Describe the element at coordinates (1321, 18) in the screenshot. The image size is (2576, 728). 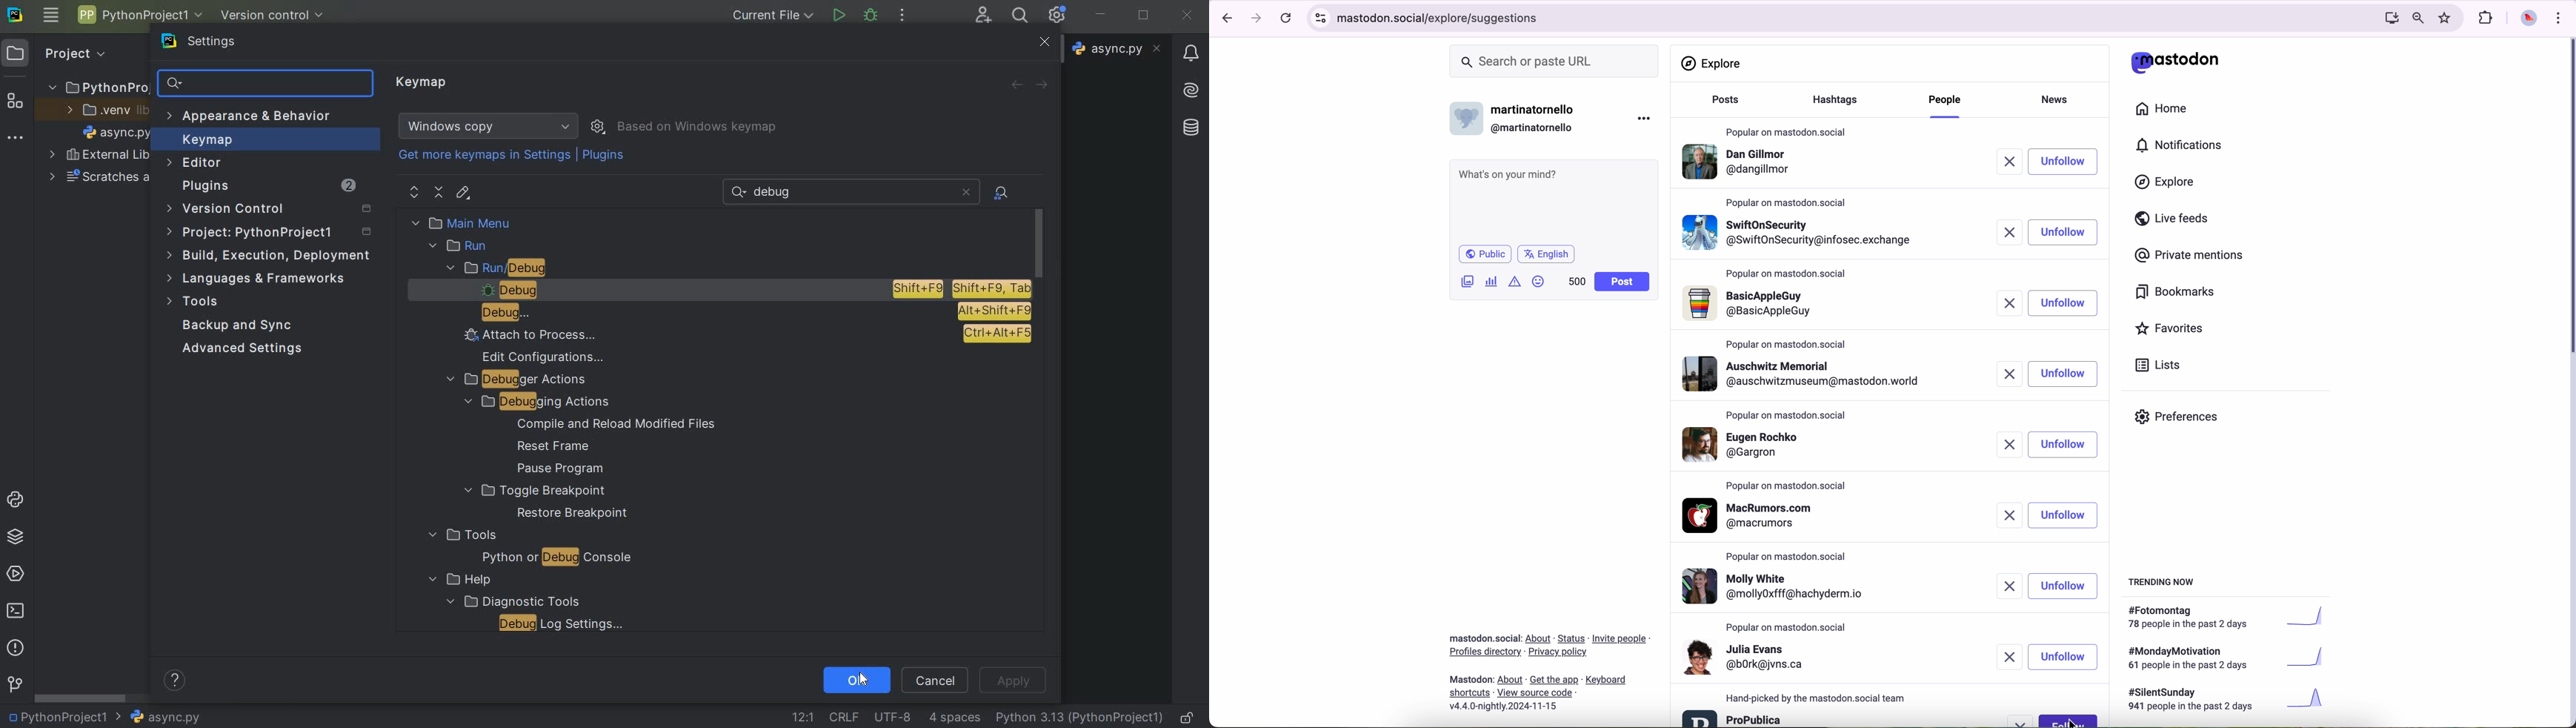
I see `controls` at that location.